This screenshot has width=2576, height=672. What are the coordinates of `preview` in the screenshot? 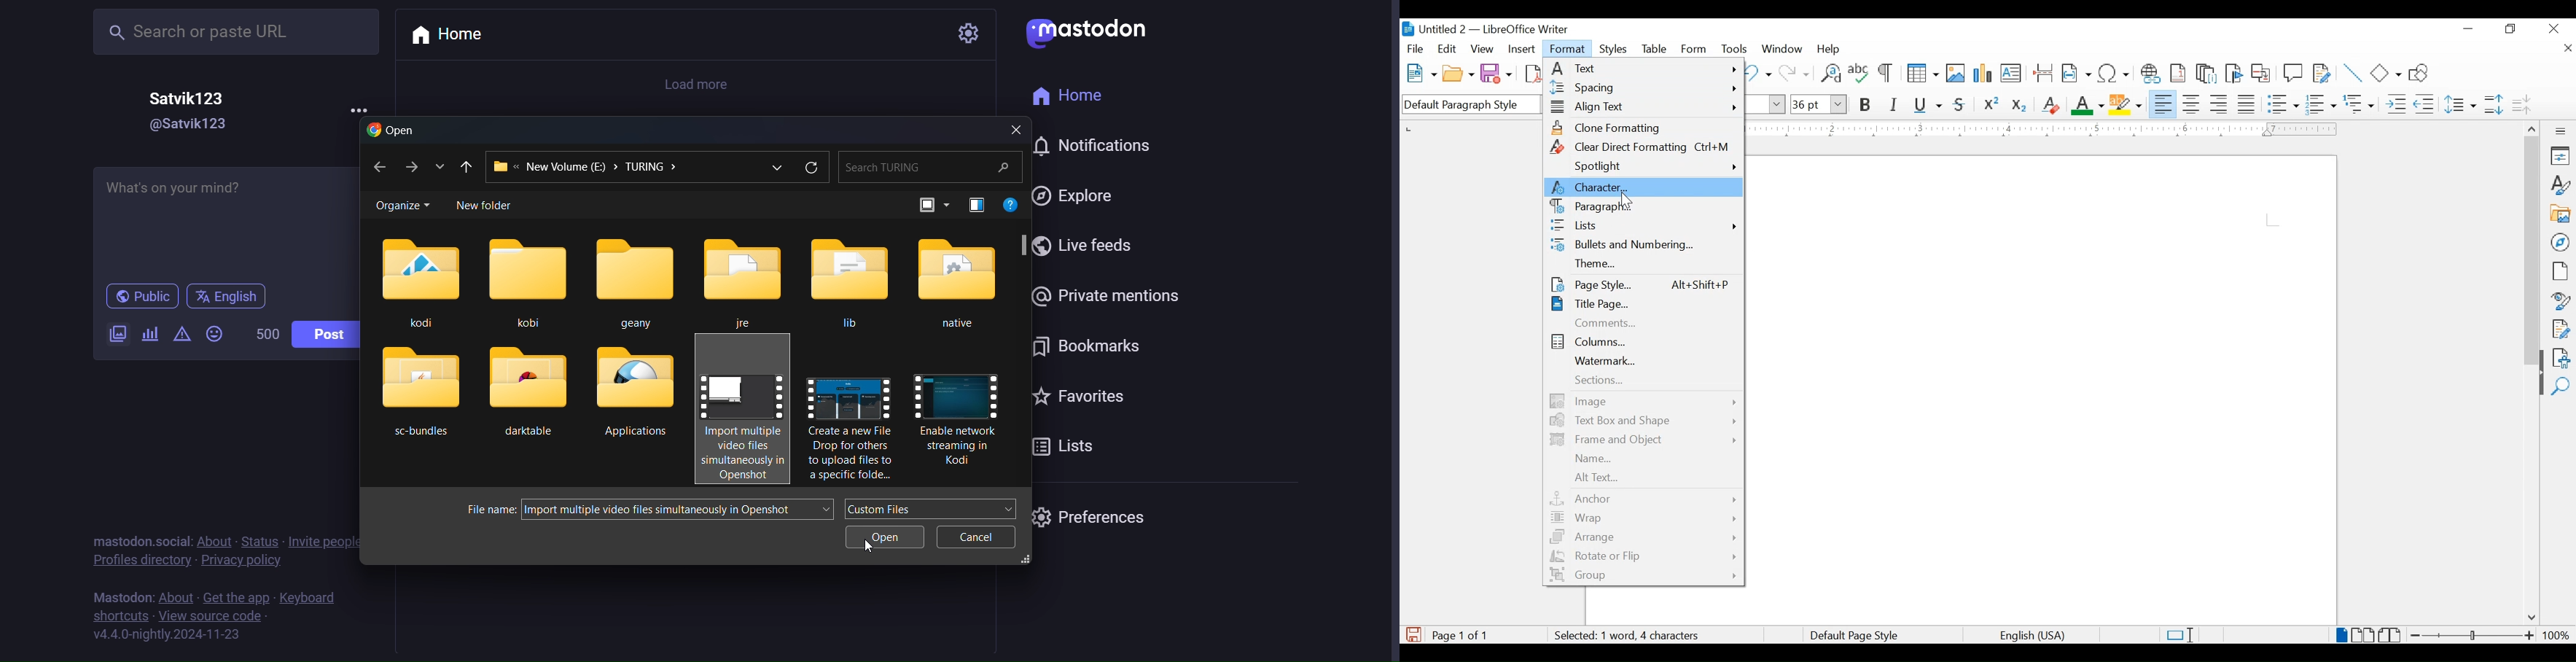 It's located at (975, 204).